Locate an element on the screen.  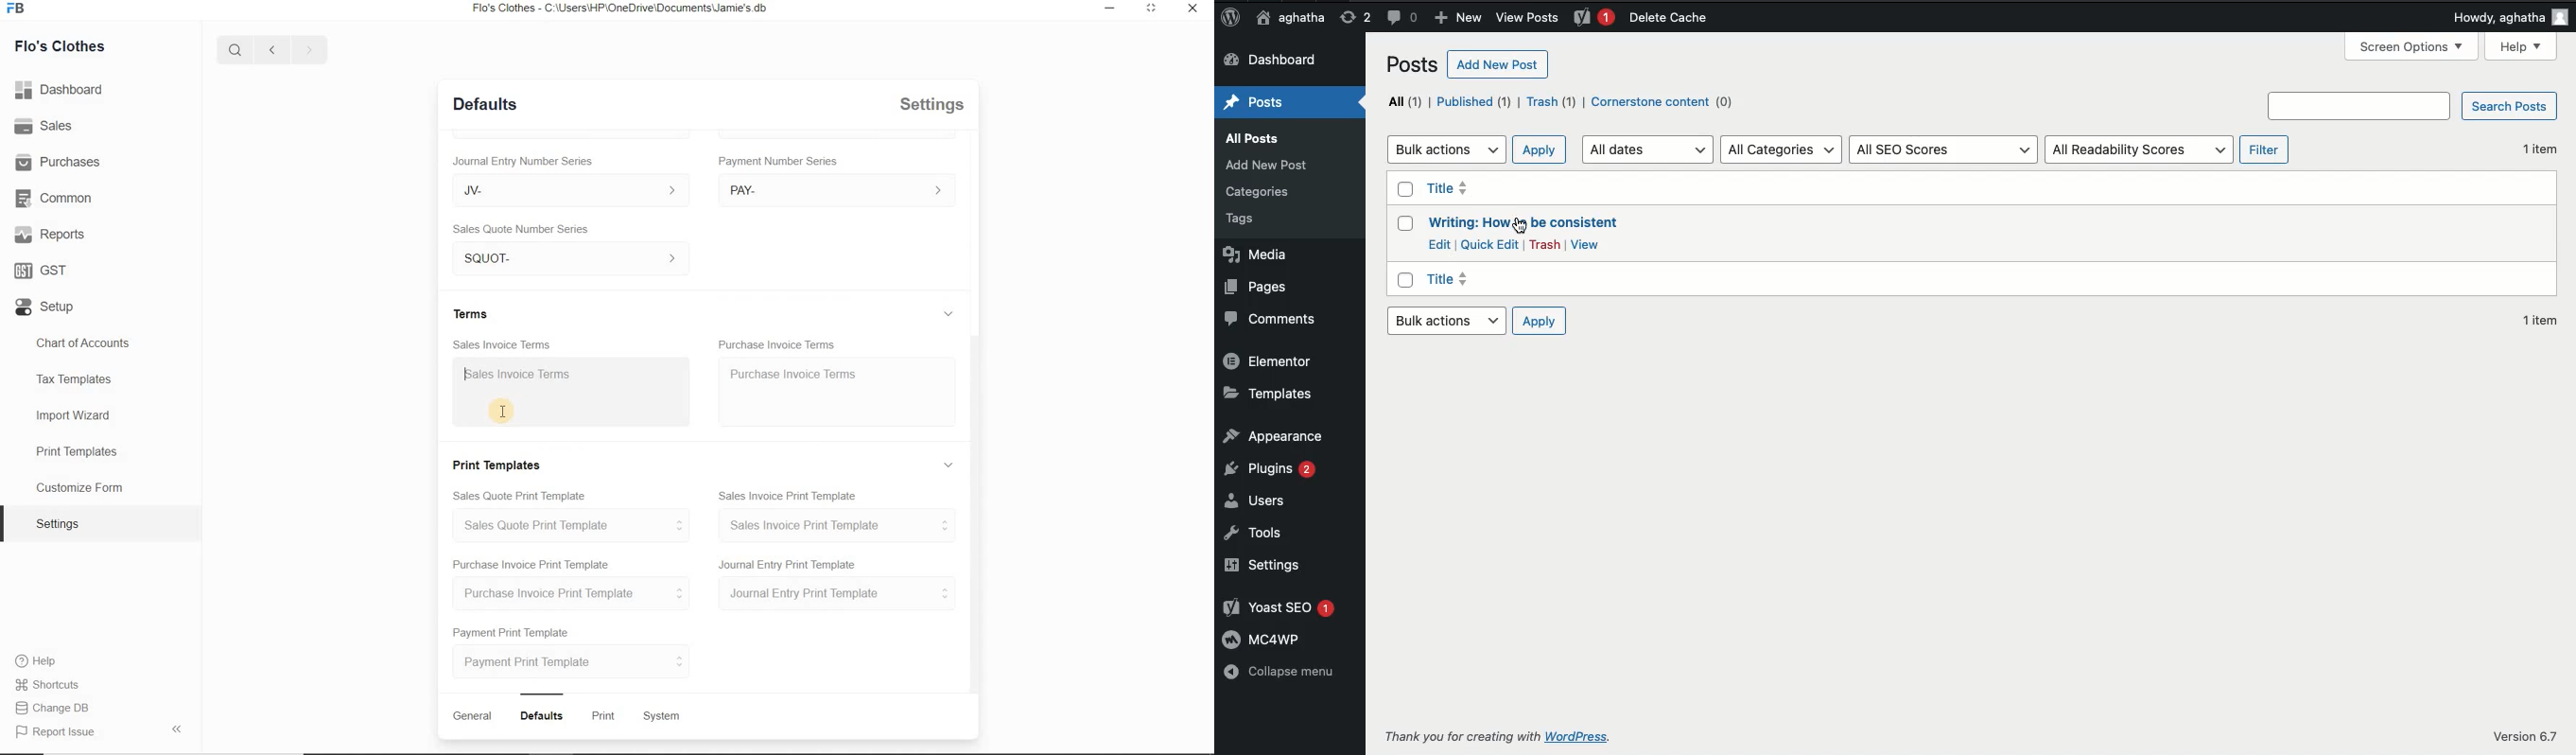
Delete Cache is located at coordinates (1670, 17).